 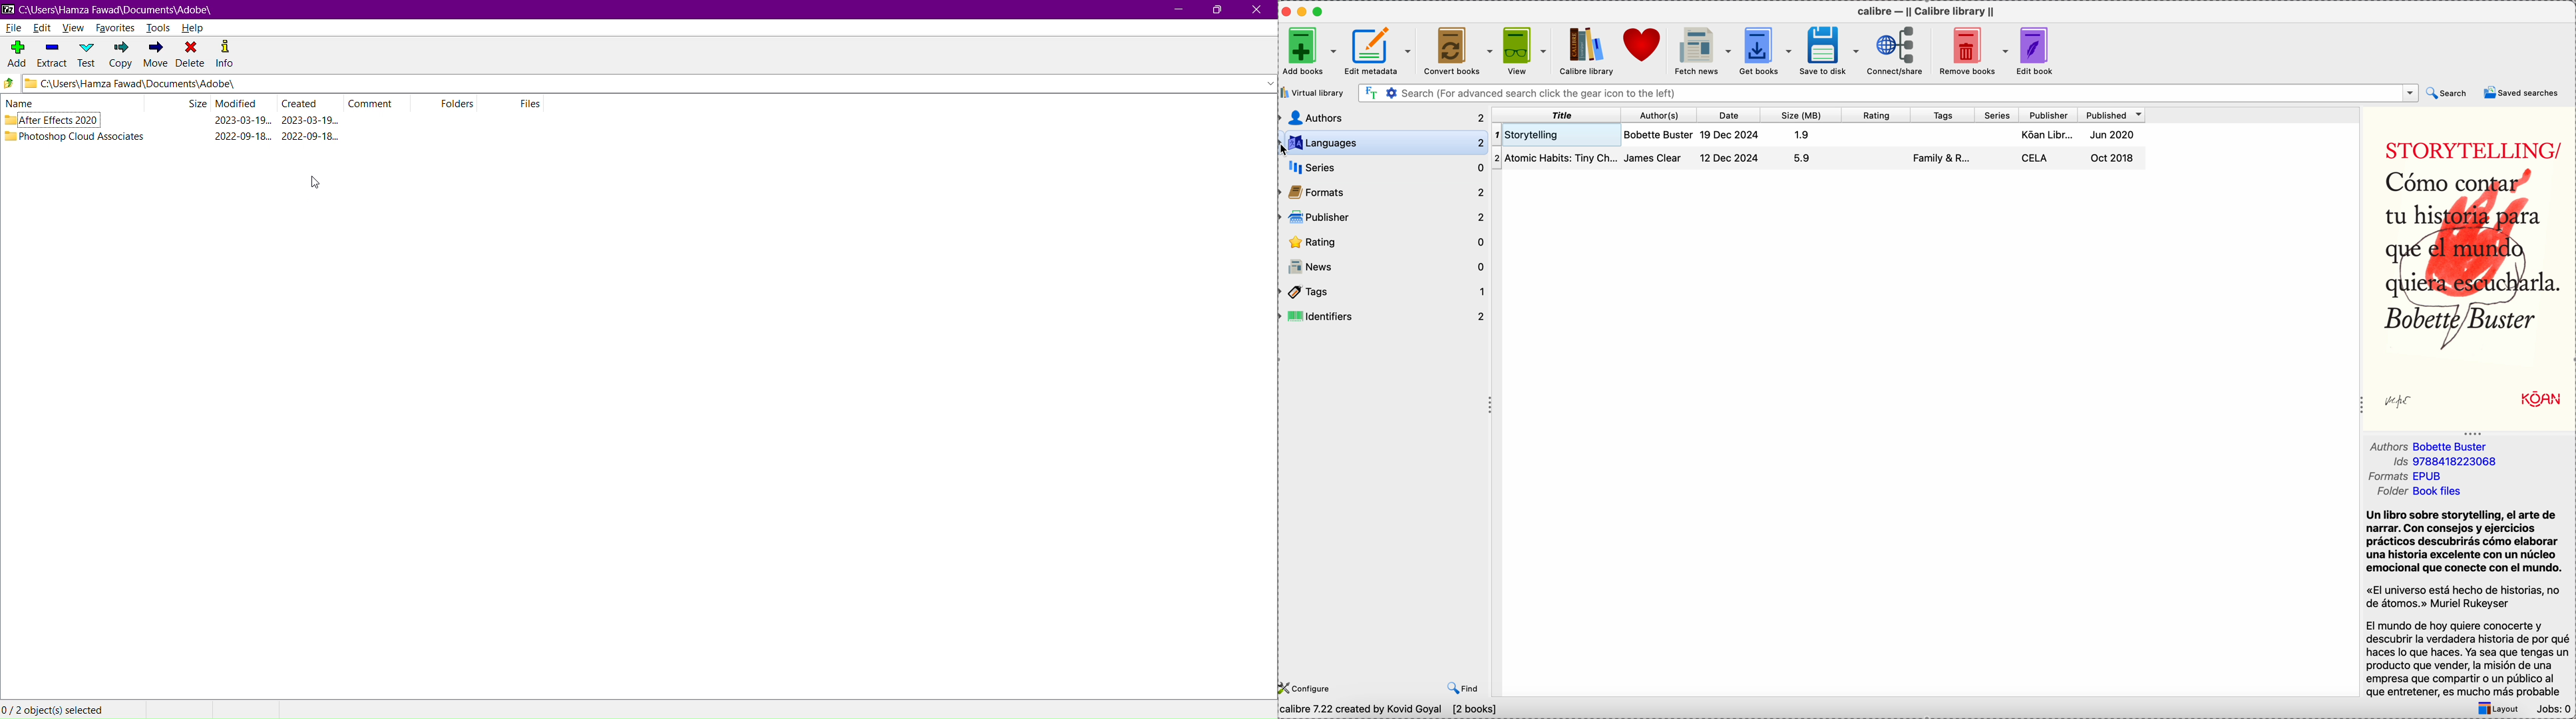 I want to click on series, so click(x=1998, y=114).